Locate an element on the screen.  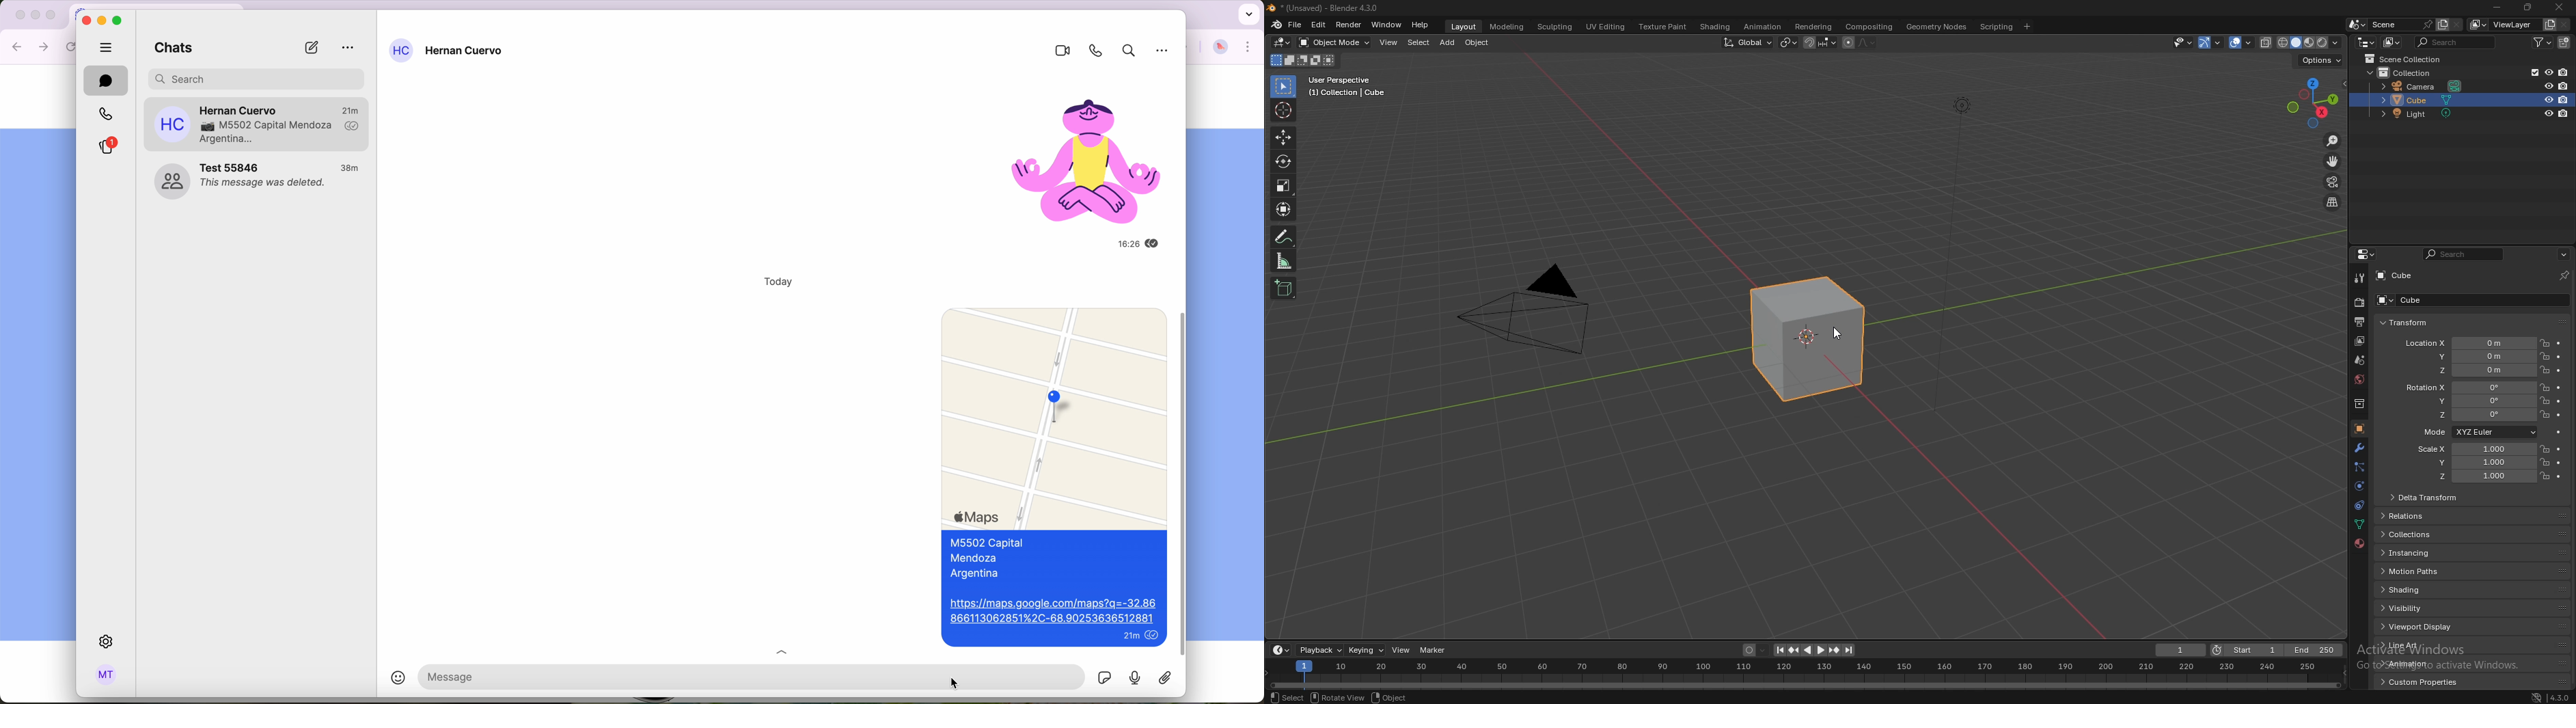
Today is located at coordinates (772, 282).